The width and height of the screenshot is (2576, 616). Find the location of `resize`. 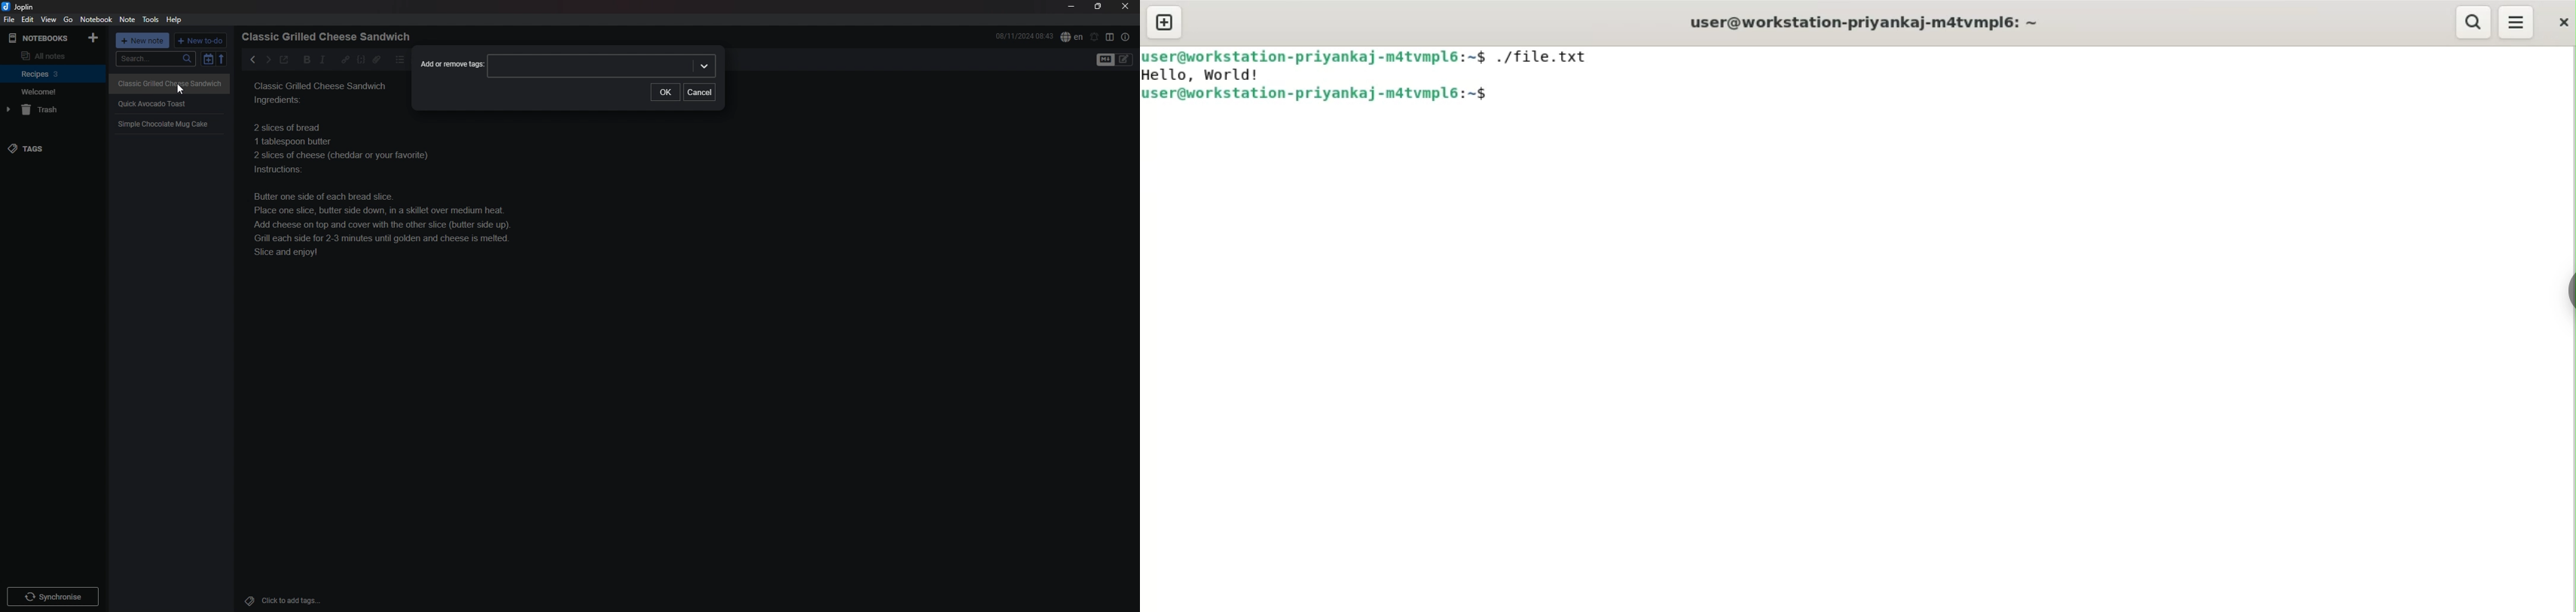

resize is located at coordinates (1098, 7).